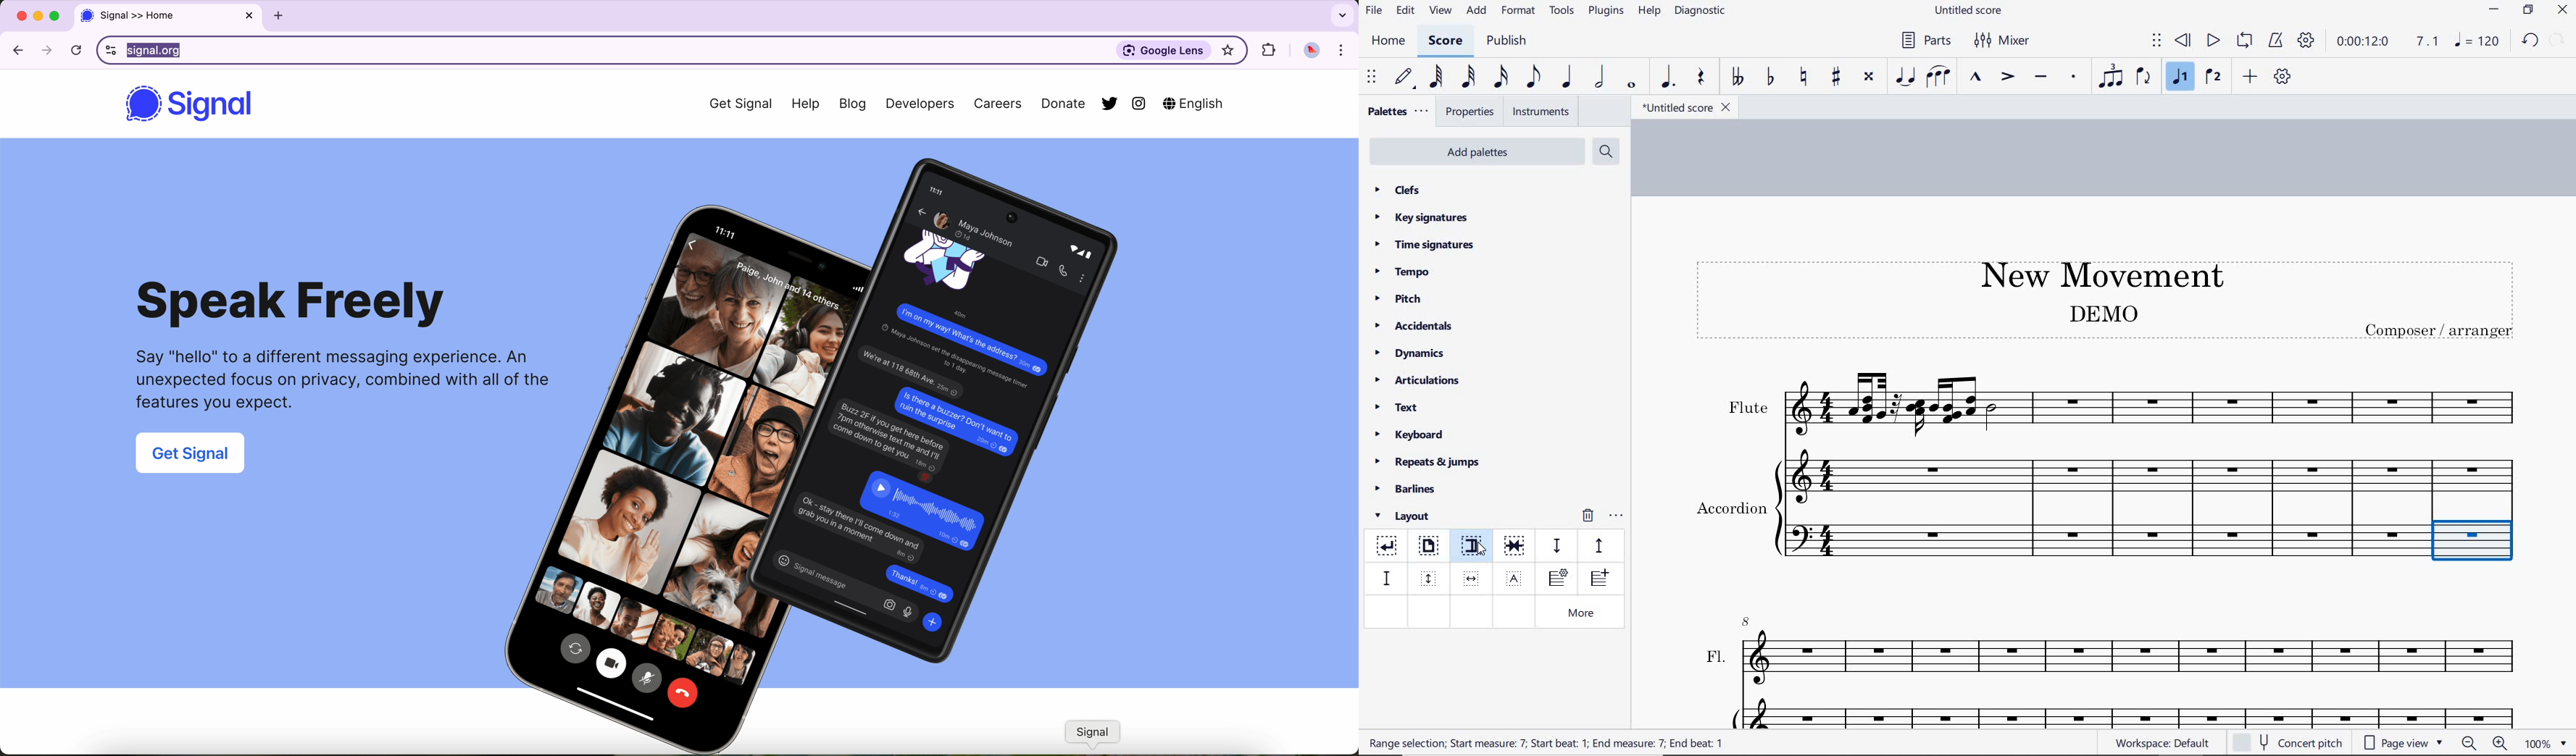  Describe the element at coordinates (1606, 12) in the screenshot. I see `plugins` at that location.